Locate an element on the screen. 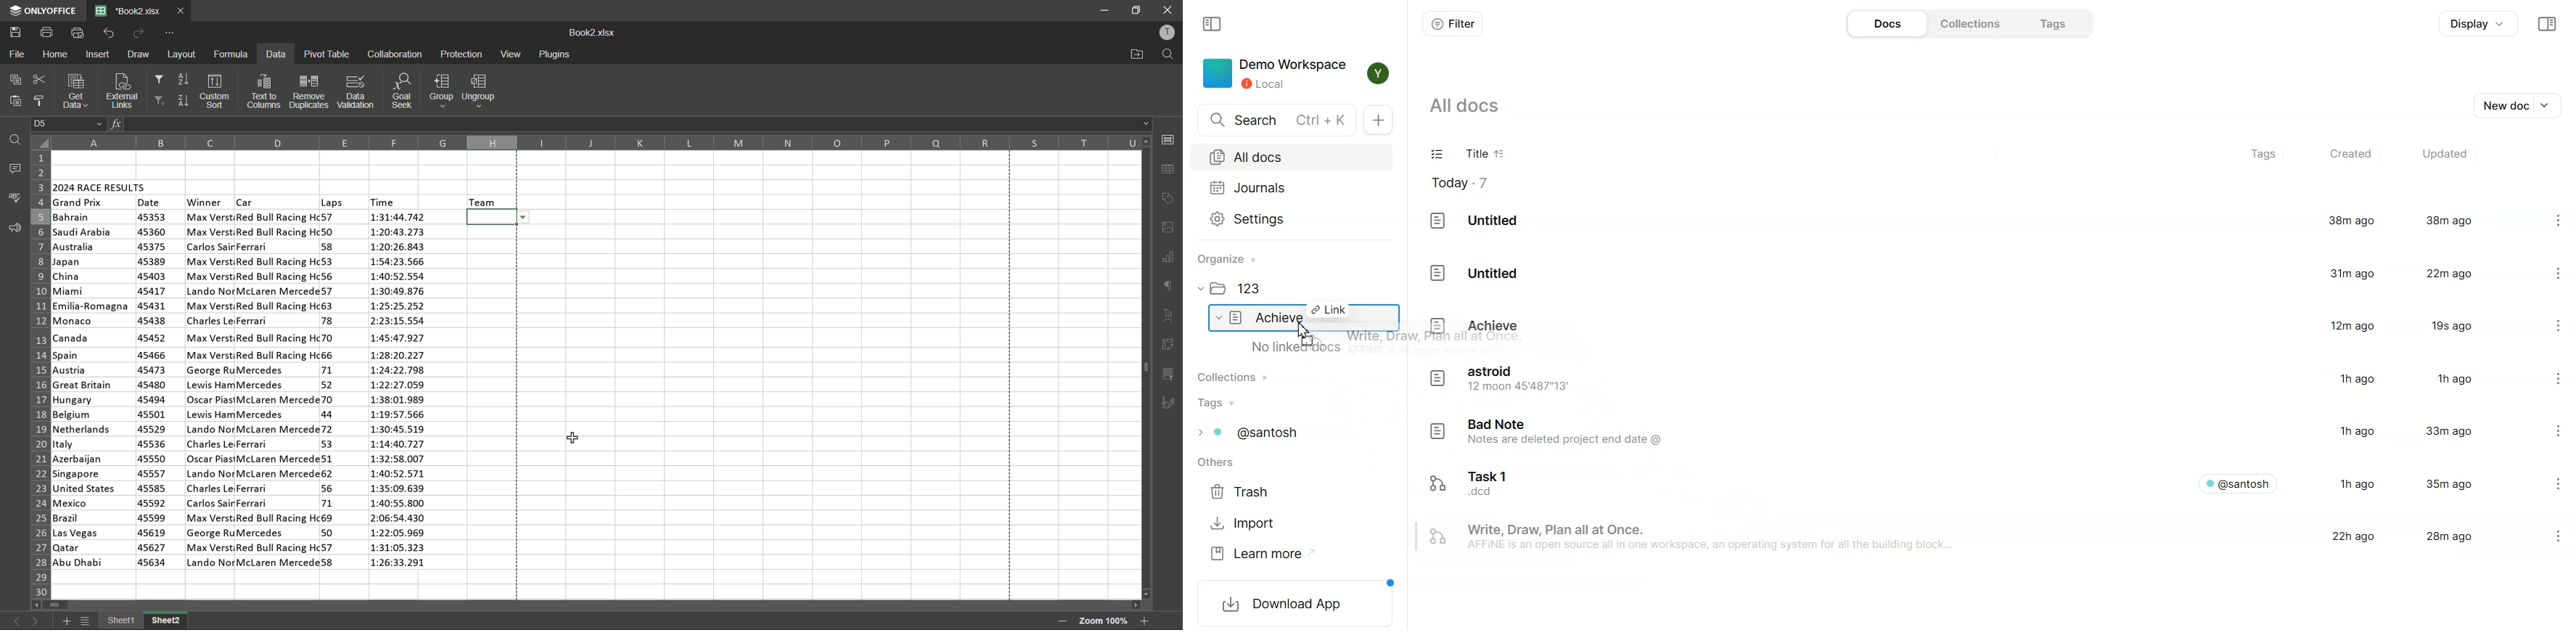  plugins is located at coordinates (554, 55).